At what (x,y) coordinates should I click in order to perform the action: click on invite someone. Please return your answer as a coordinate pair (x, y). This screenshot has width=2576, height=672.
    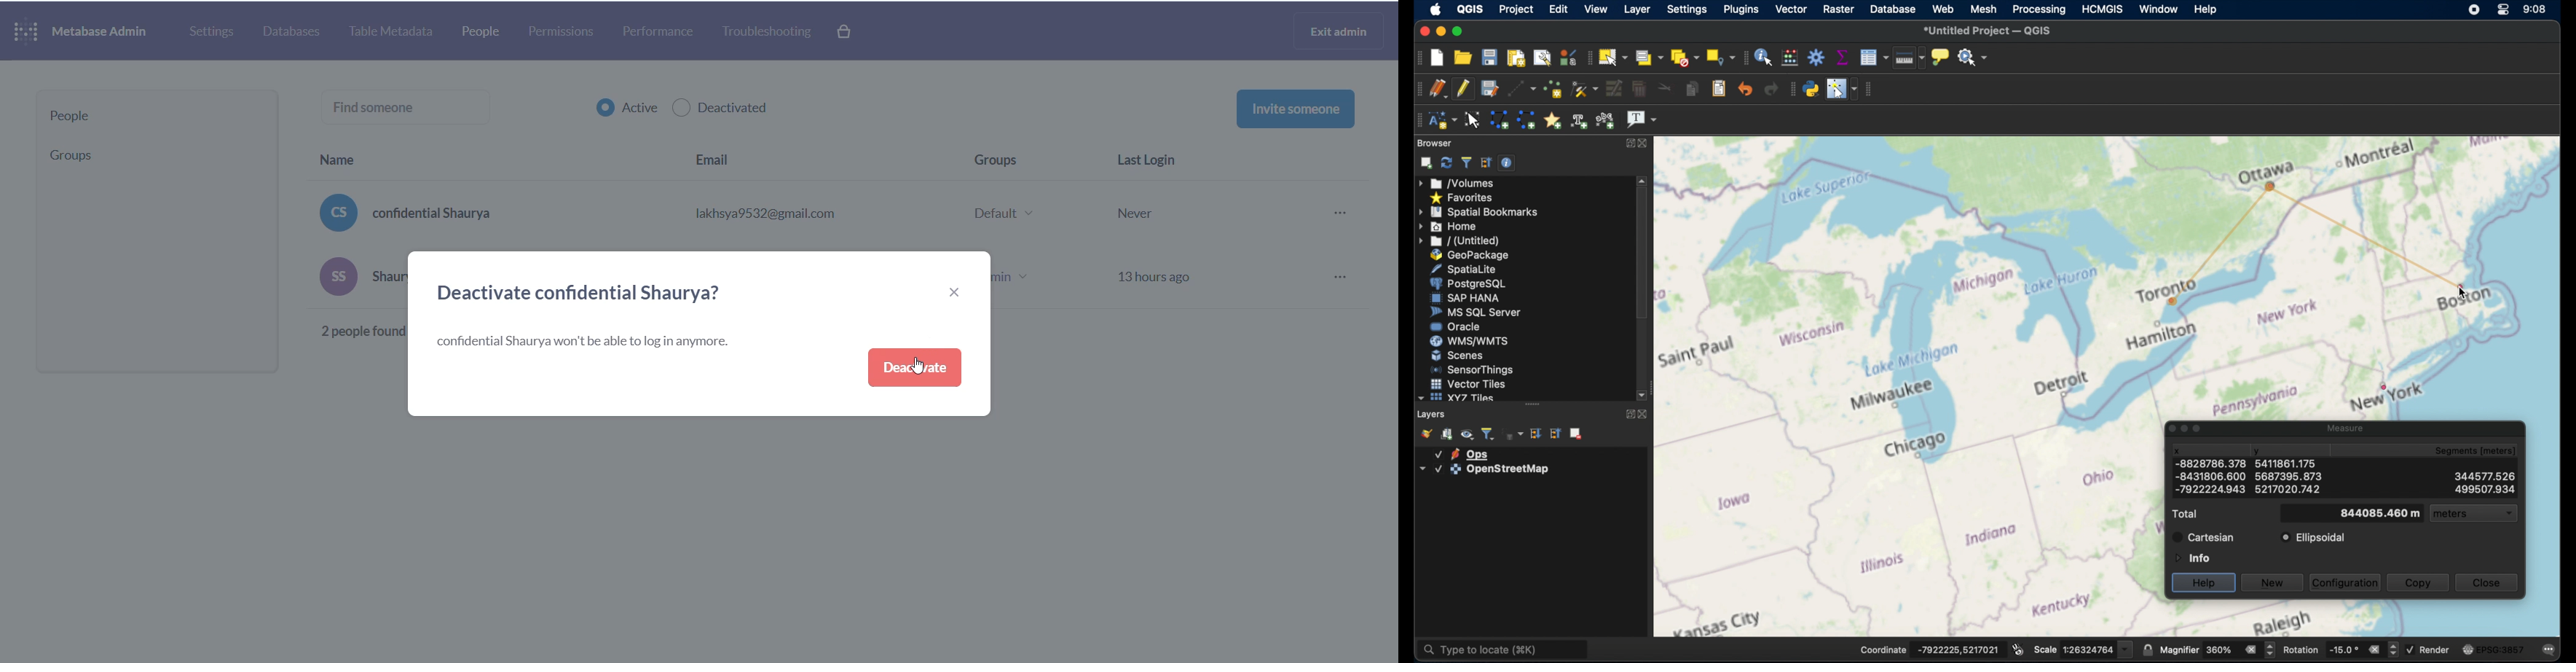
    Looking at the image, I should click on (1299, 110).